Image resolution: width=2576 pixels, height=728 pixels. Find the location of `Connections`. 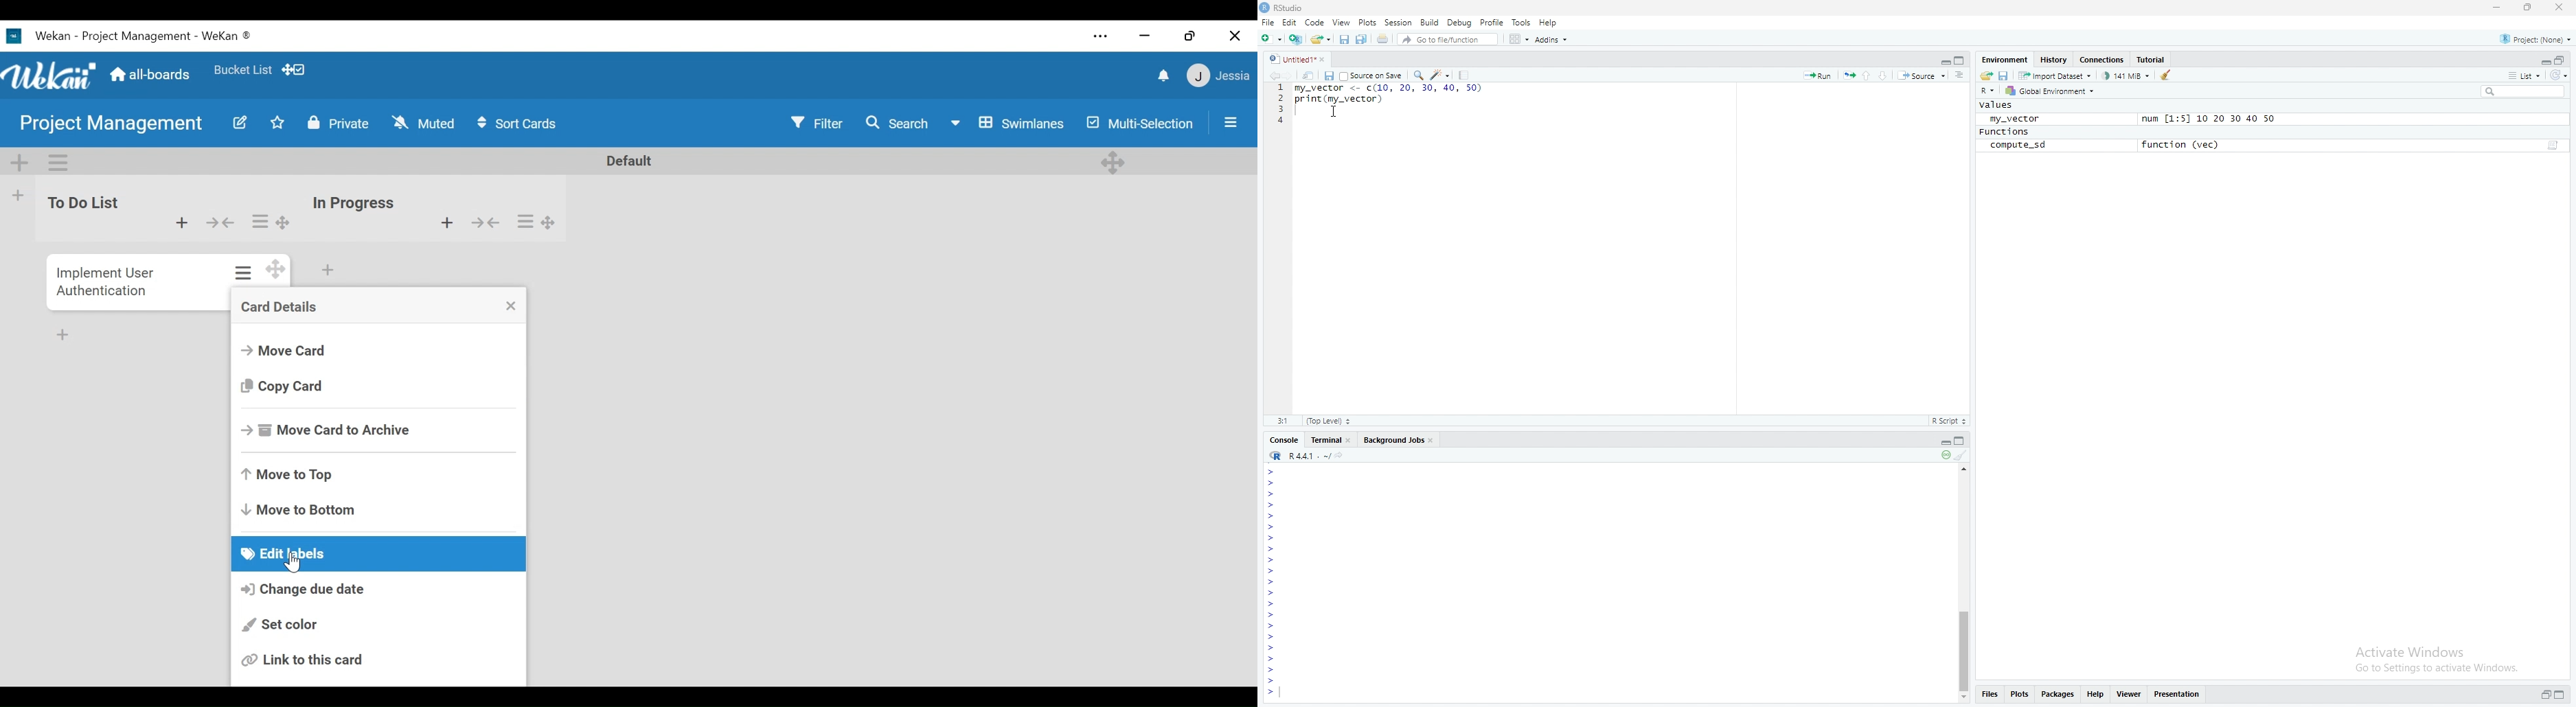

Connections is located at coordinates (2102, 60).